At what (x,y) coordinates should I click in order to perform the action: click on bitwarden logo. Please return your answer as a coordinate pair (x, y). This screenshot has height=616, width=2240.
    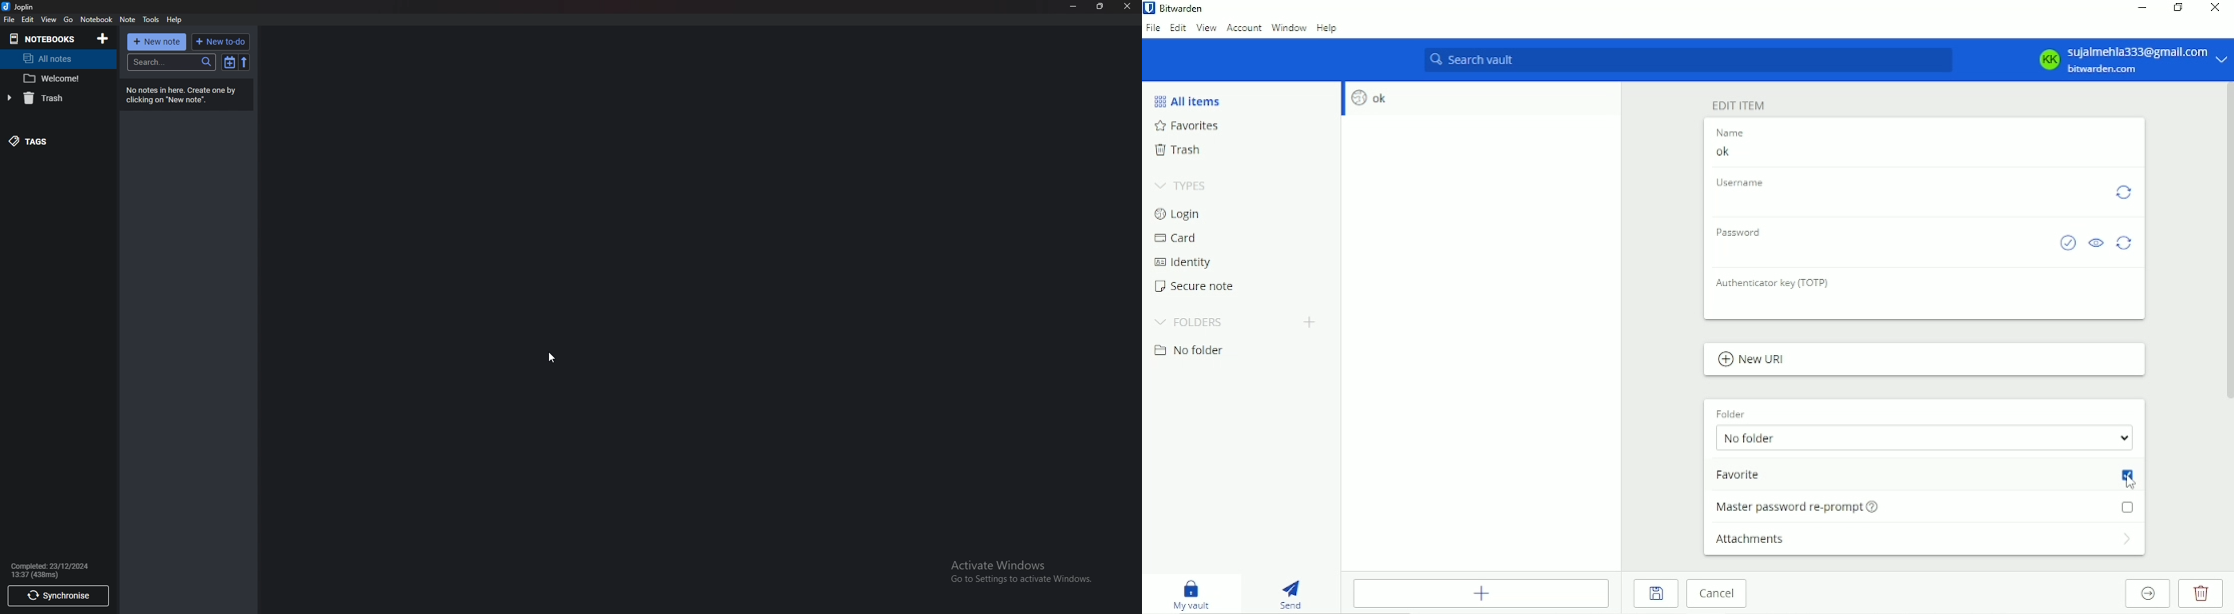
    Looking at the image, I should click on (1149, 8).